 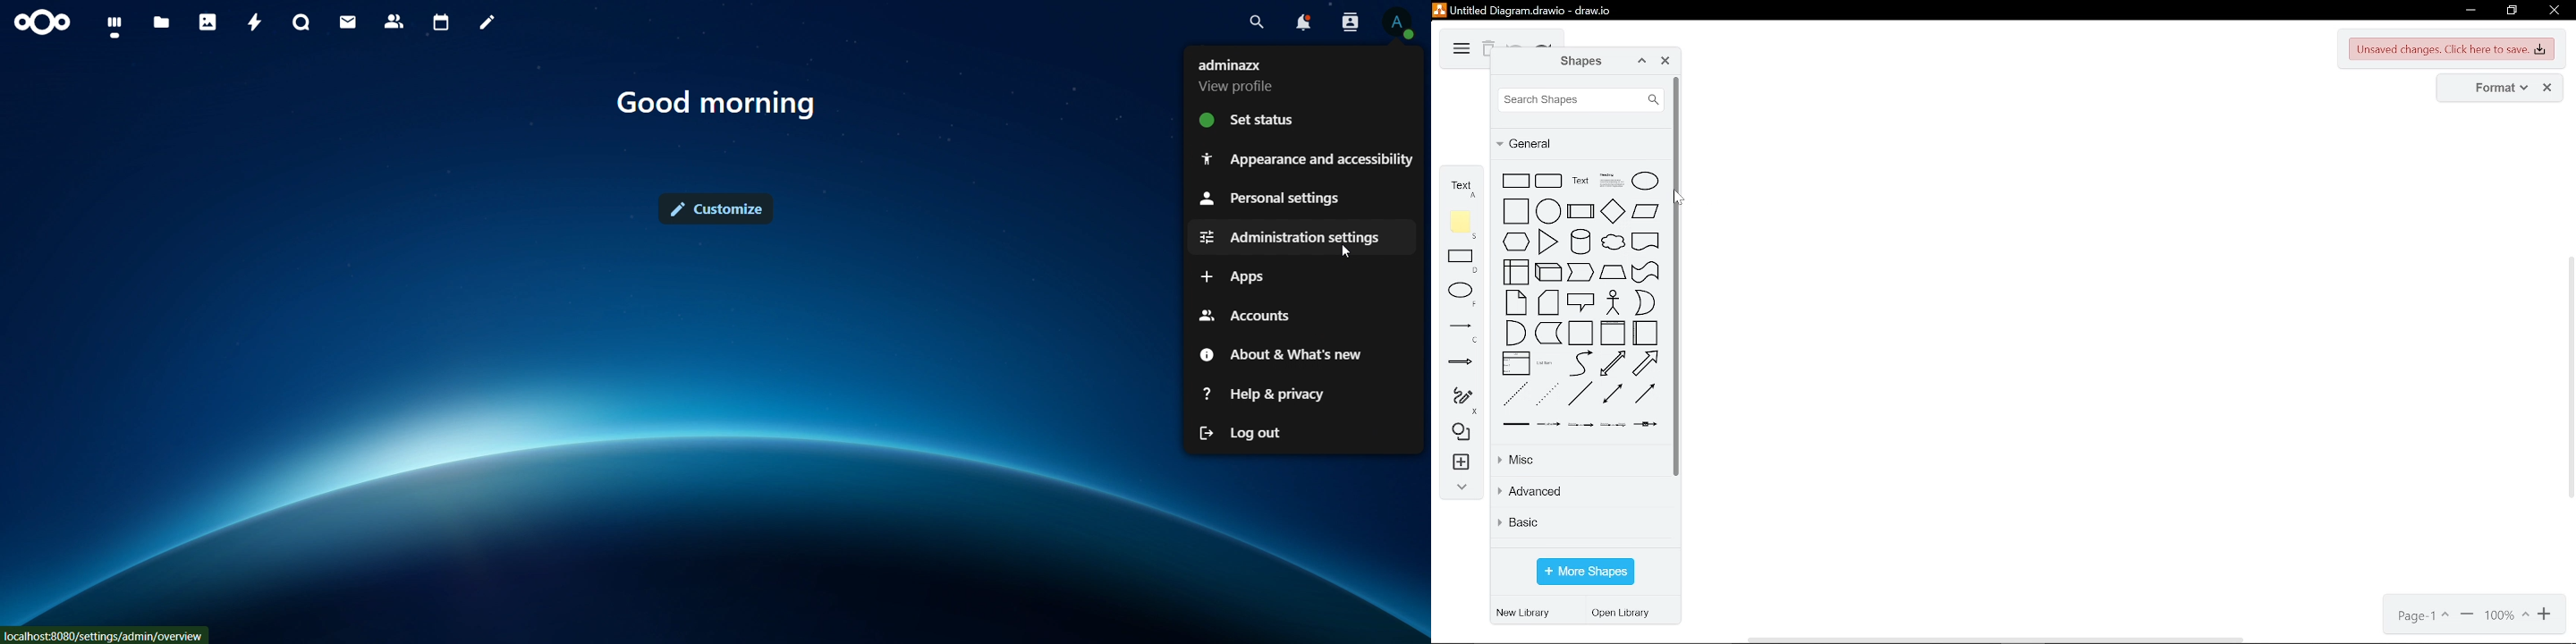 I want to click on delete, so click(x=1487, y=50).